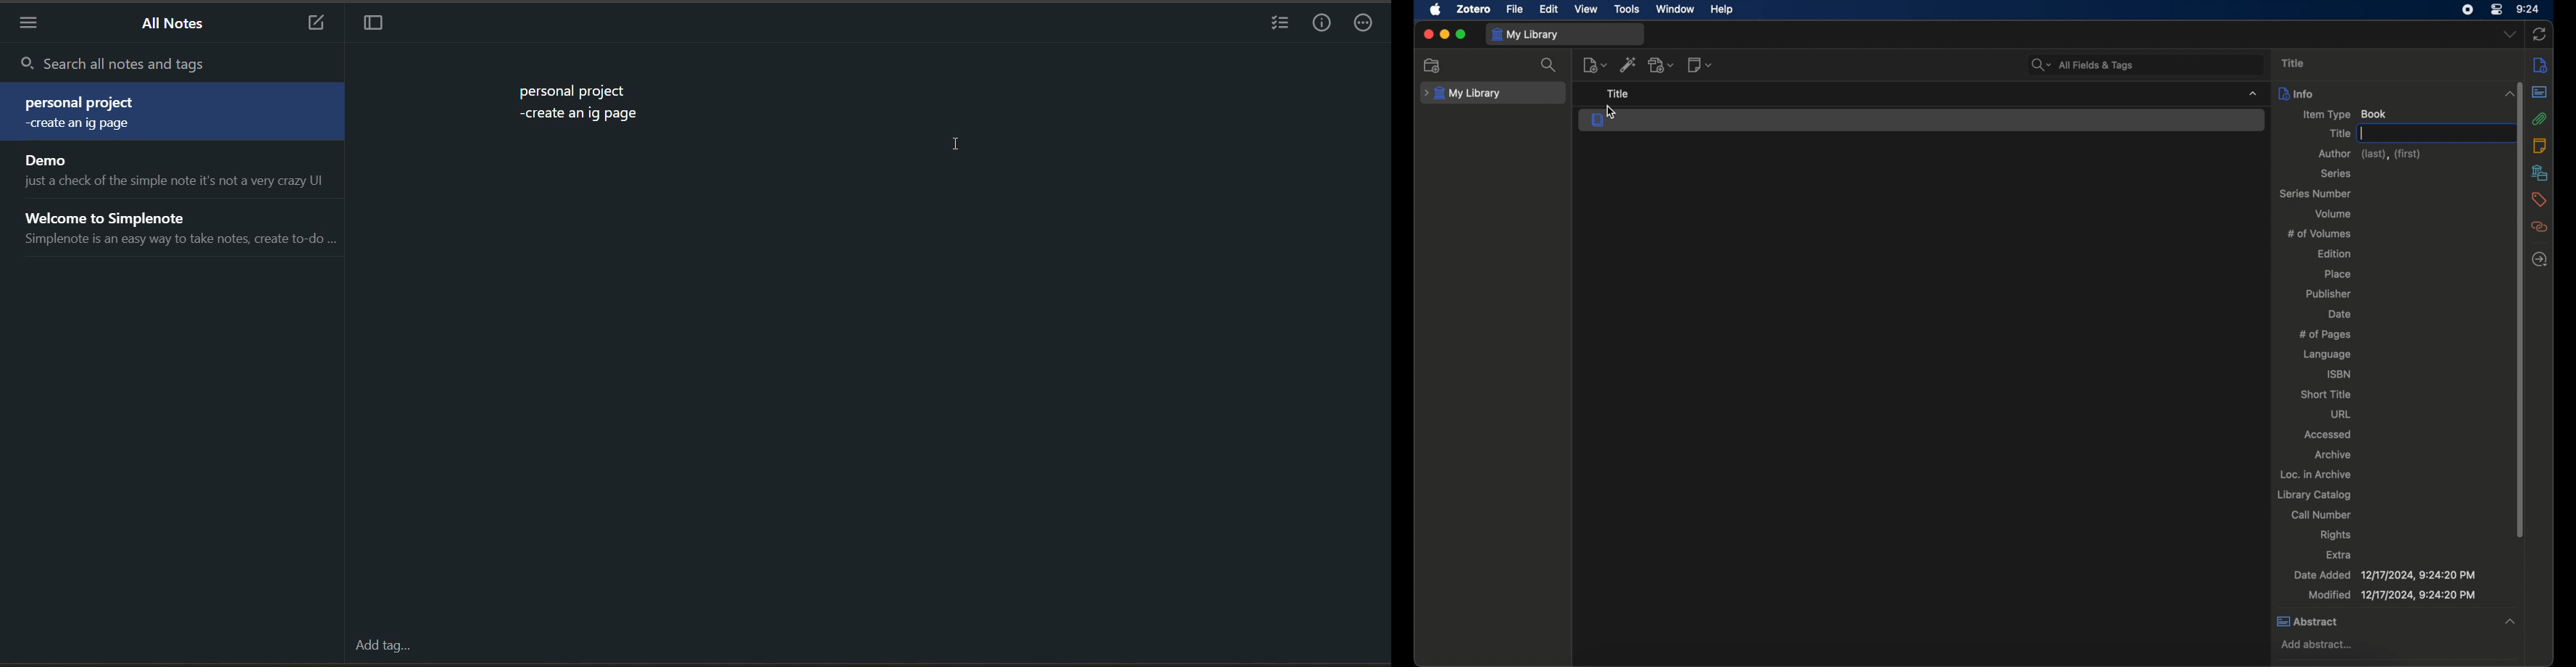 Image resolution: width=2576 pixels, height=672 pixels. I want to click on add attachment, so click(1662, 65).